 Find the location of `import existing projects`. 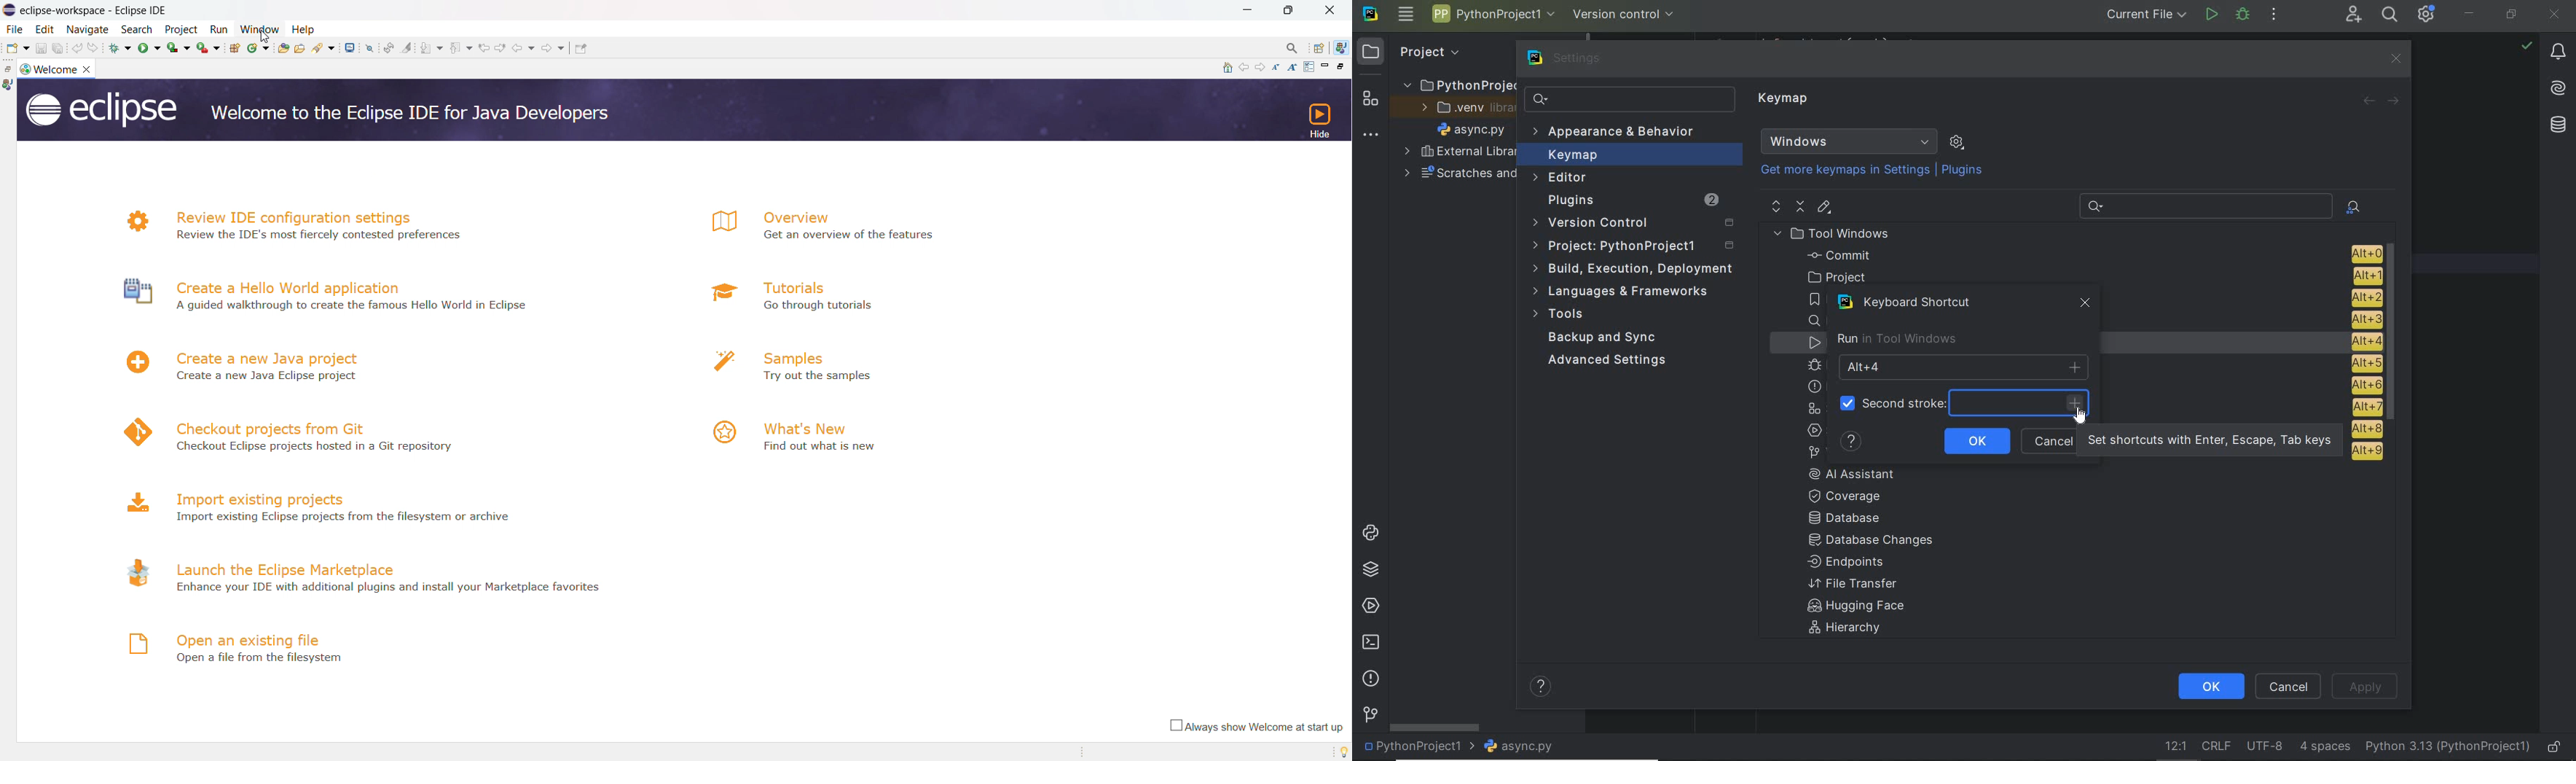

import existing projects is located at coordinates (269, 497).